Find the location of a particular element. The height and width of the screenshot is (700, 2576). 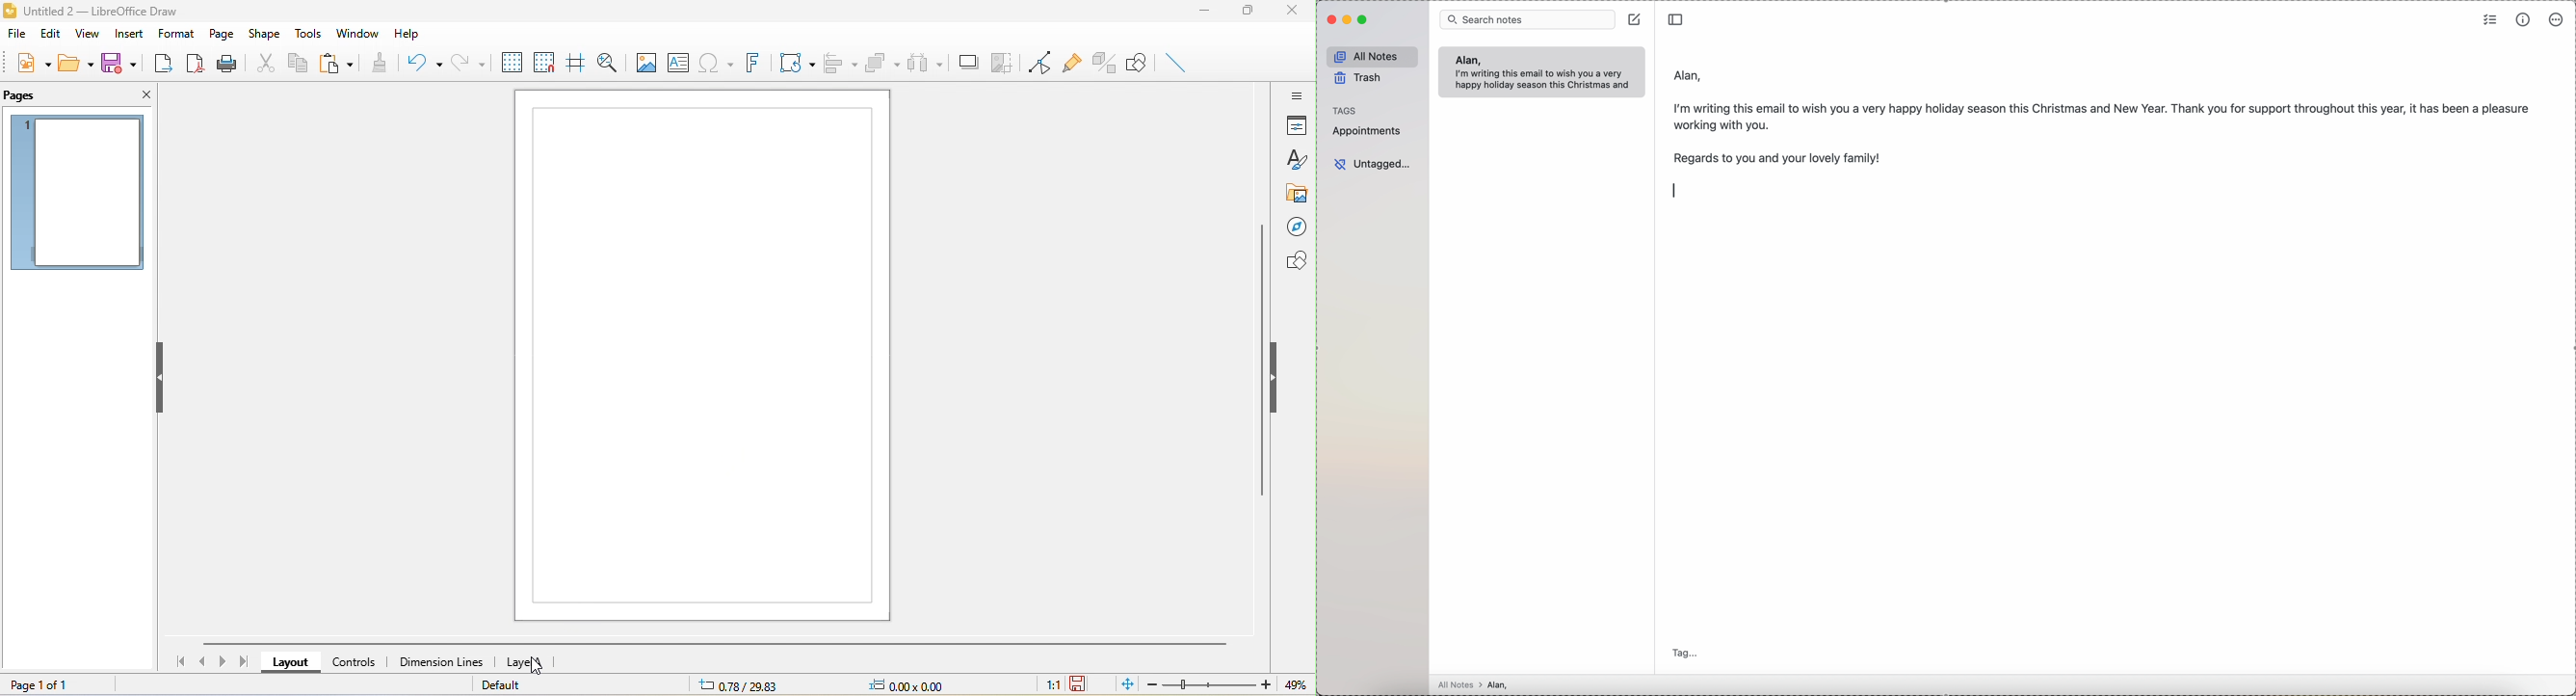

maximize is located at coordinates (1364, 20).